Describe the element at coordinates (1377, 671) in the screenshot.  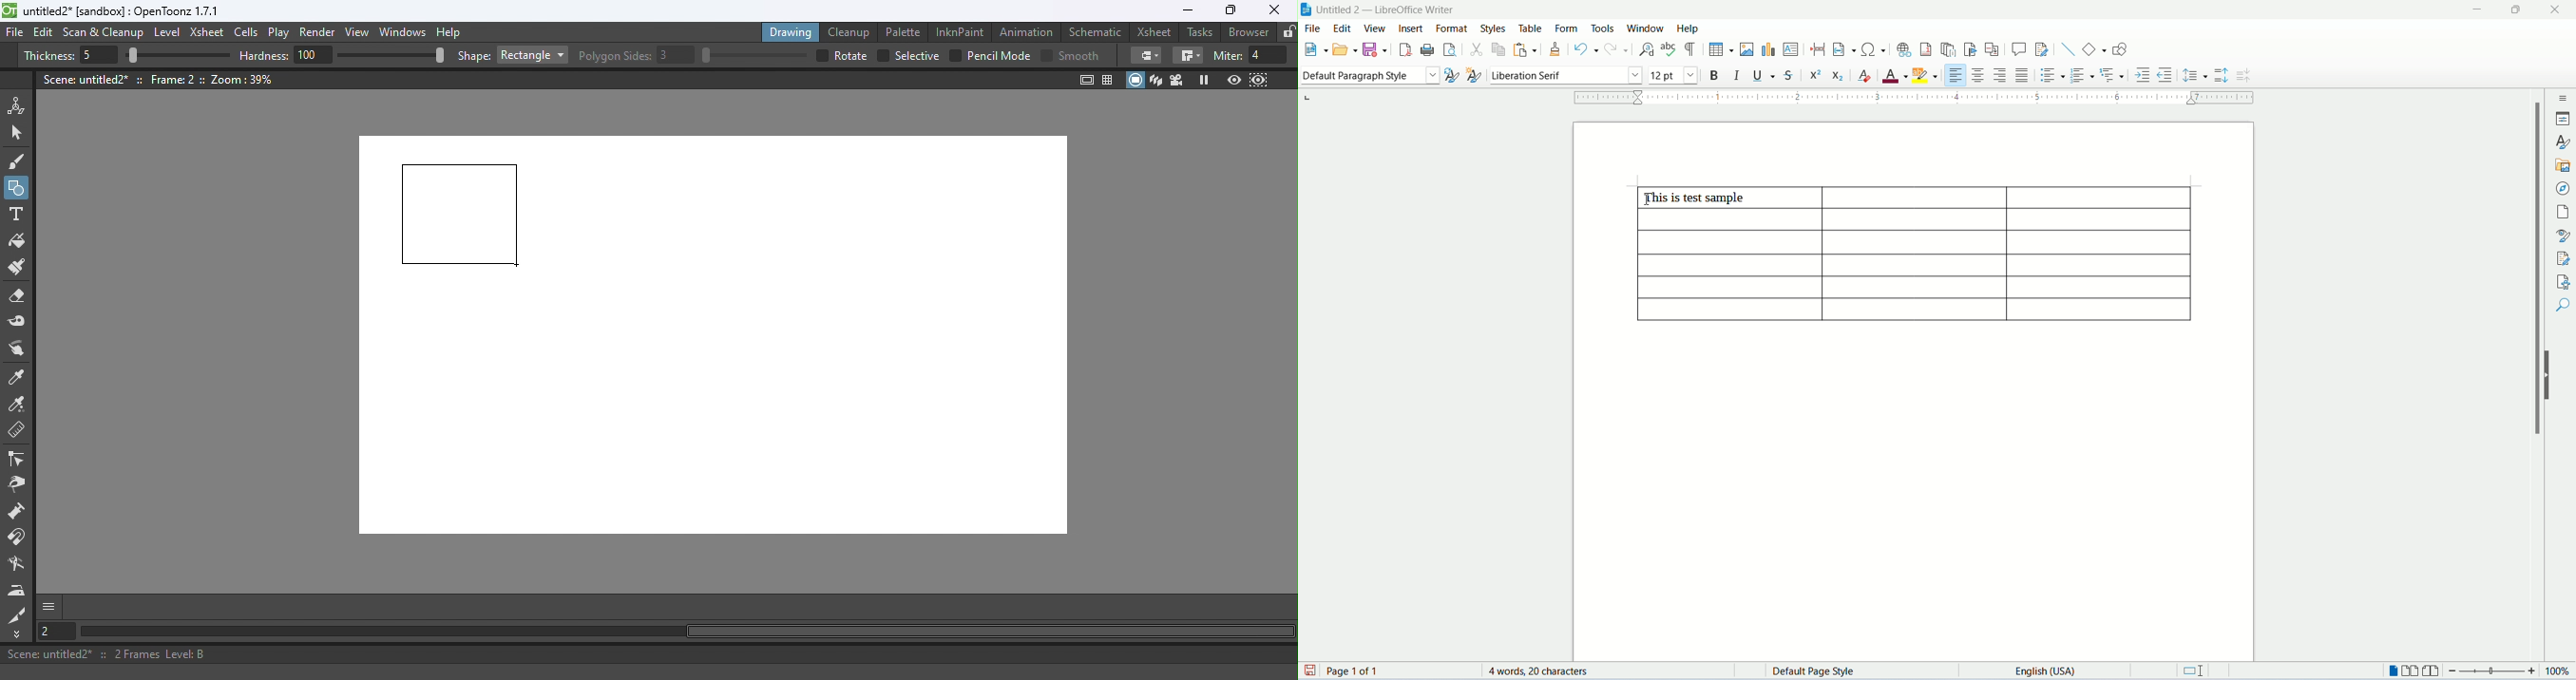
I see `page count` at that location.